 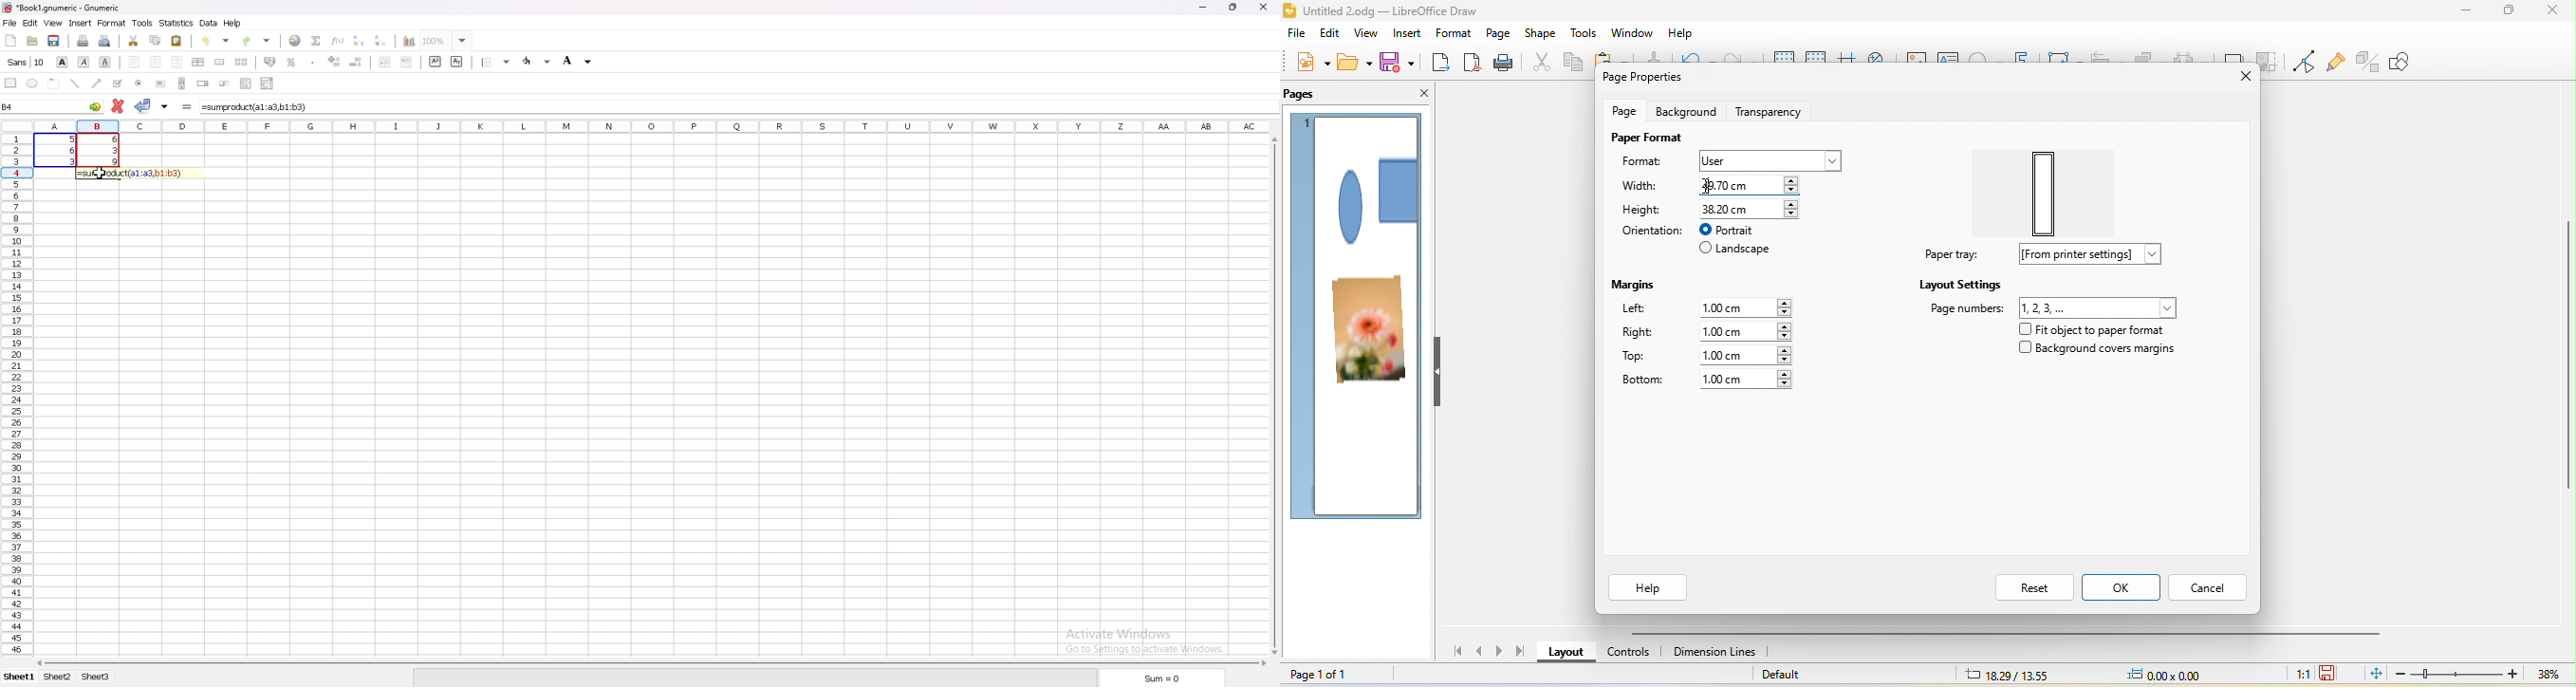 What do you see at coordinates (2553, 13) in the screenshot?
I see `close` at bounding box center [2553, 13].